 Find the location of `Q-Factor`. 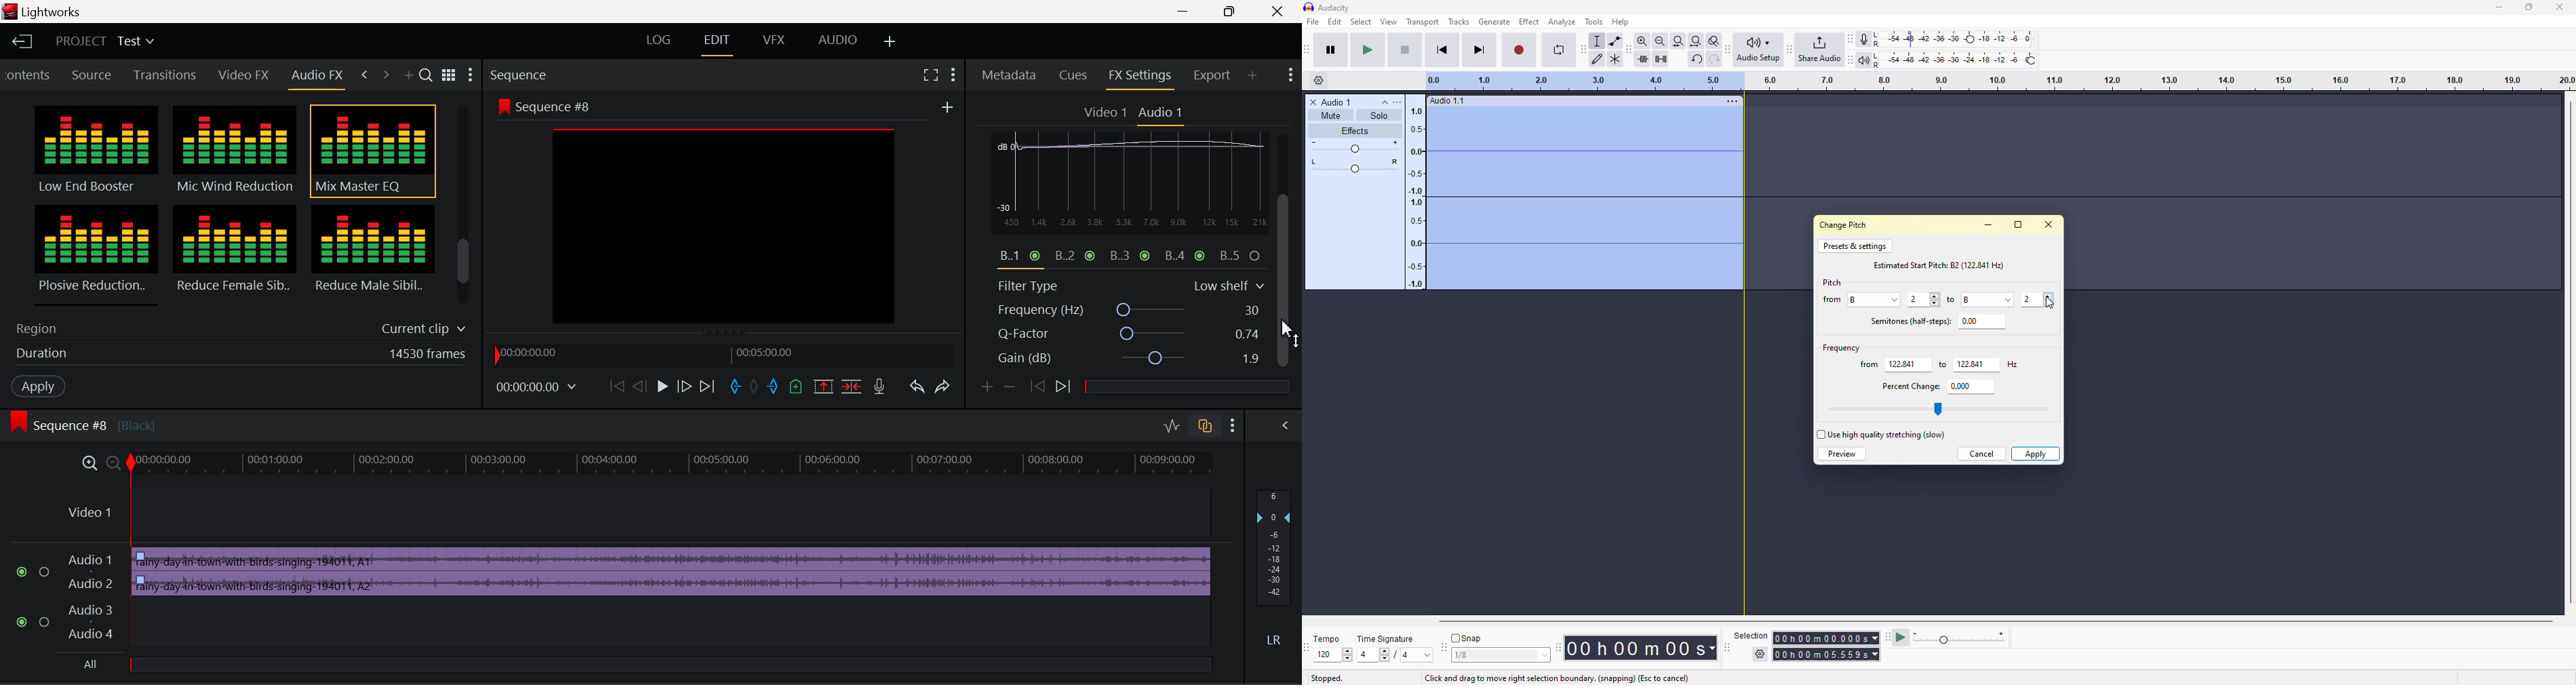

Q-Factor is located at coordinates (1131, 334).